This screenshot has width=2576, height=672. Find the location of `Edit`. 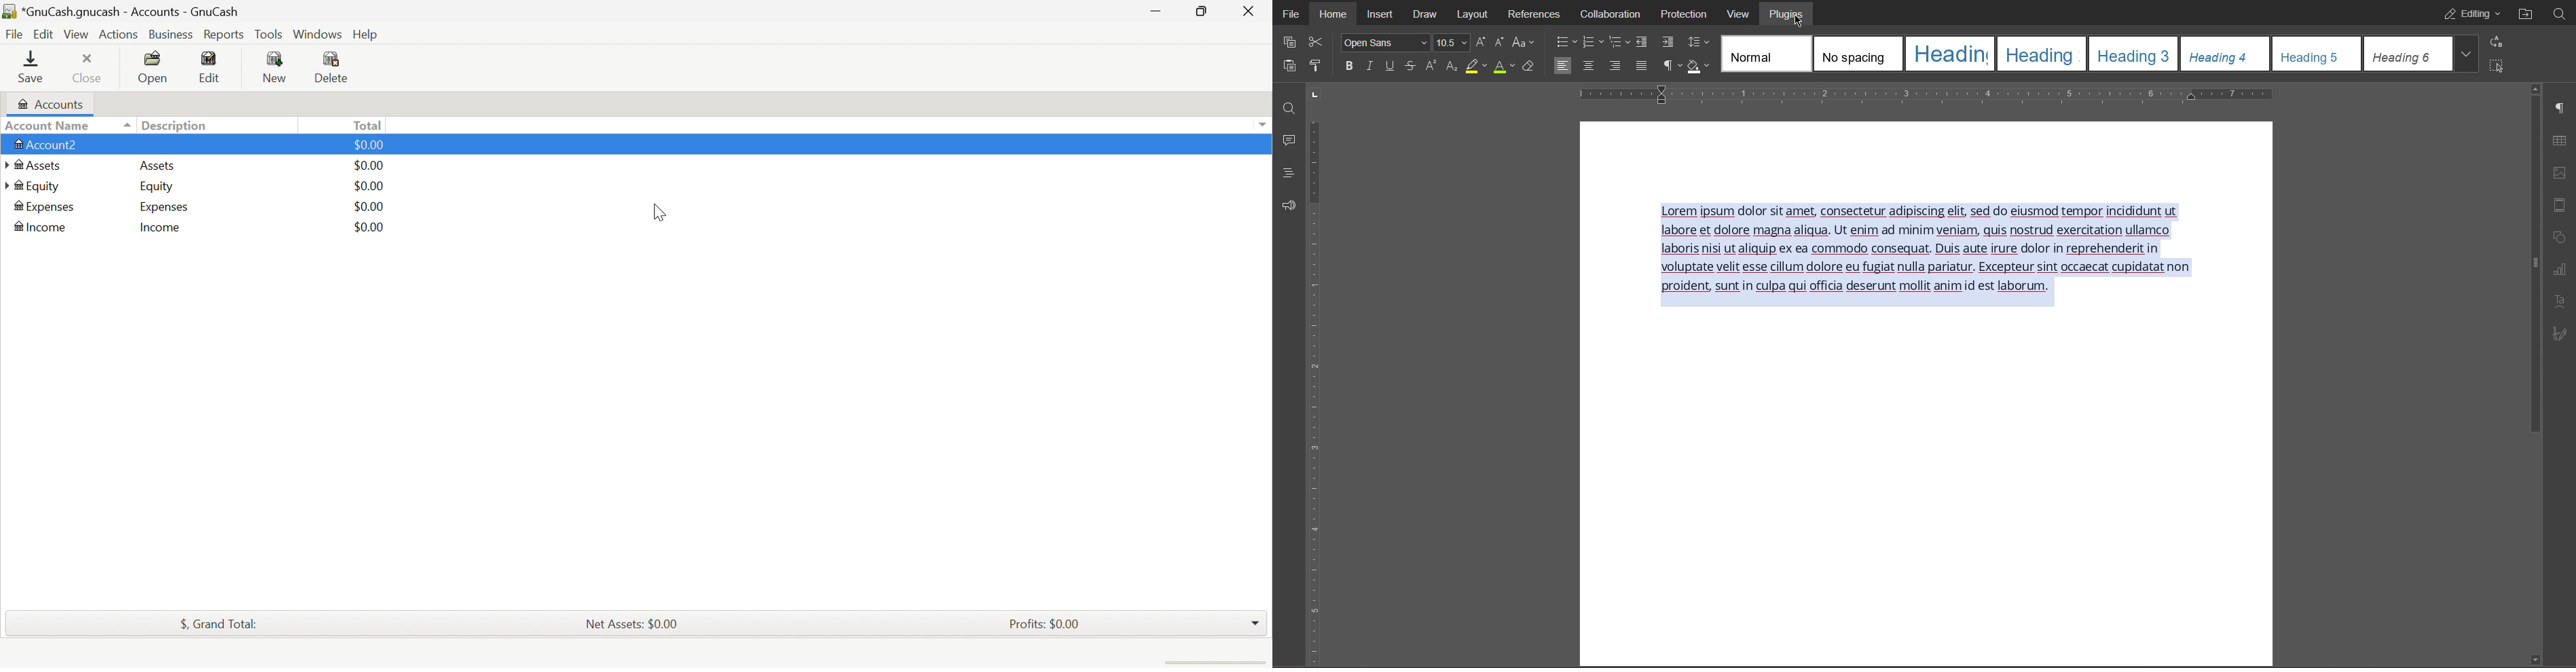

Edit is located at coordinates (42, 34).